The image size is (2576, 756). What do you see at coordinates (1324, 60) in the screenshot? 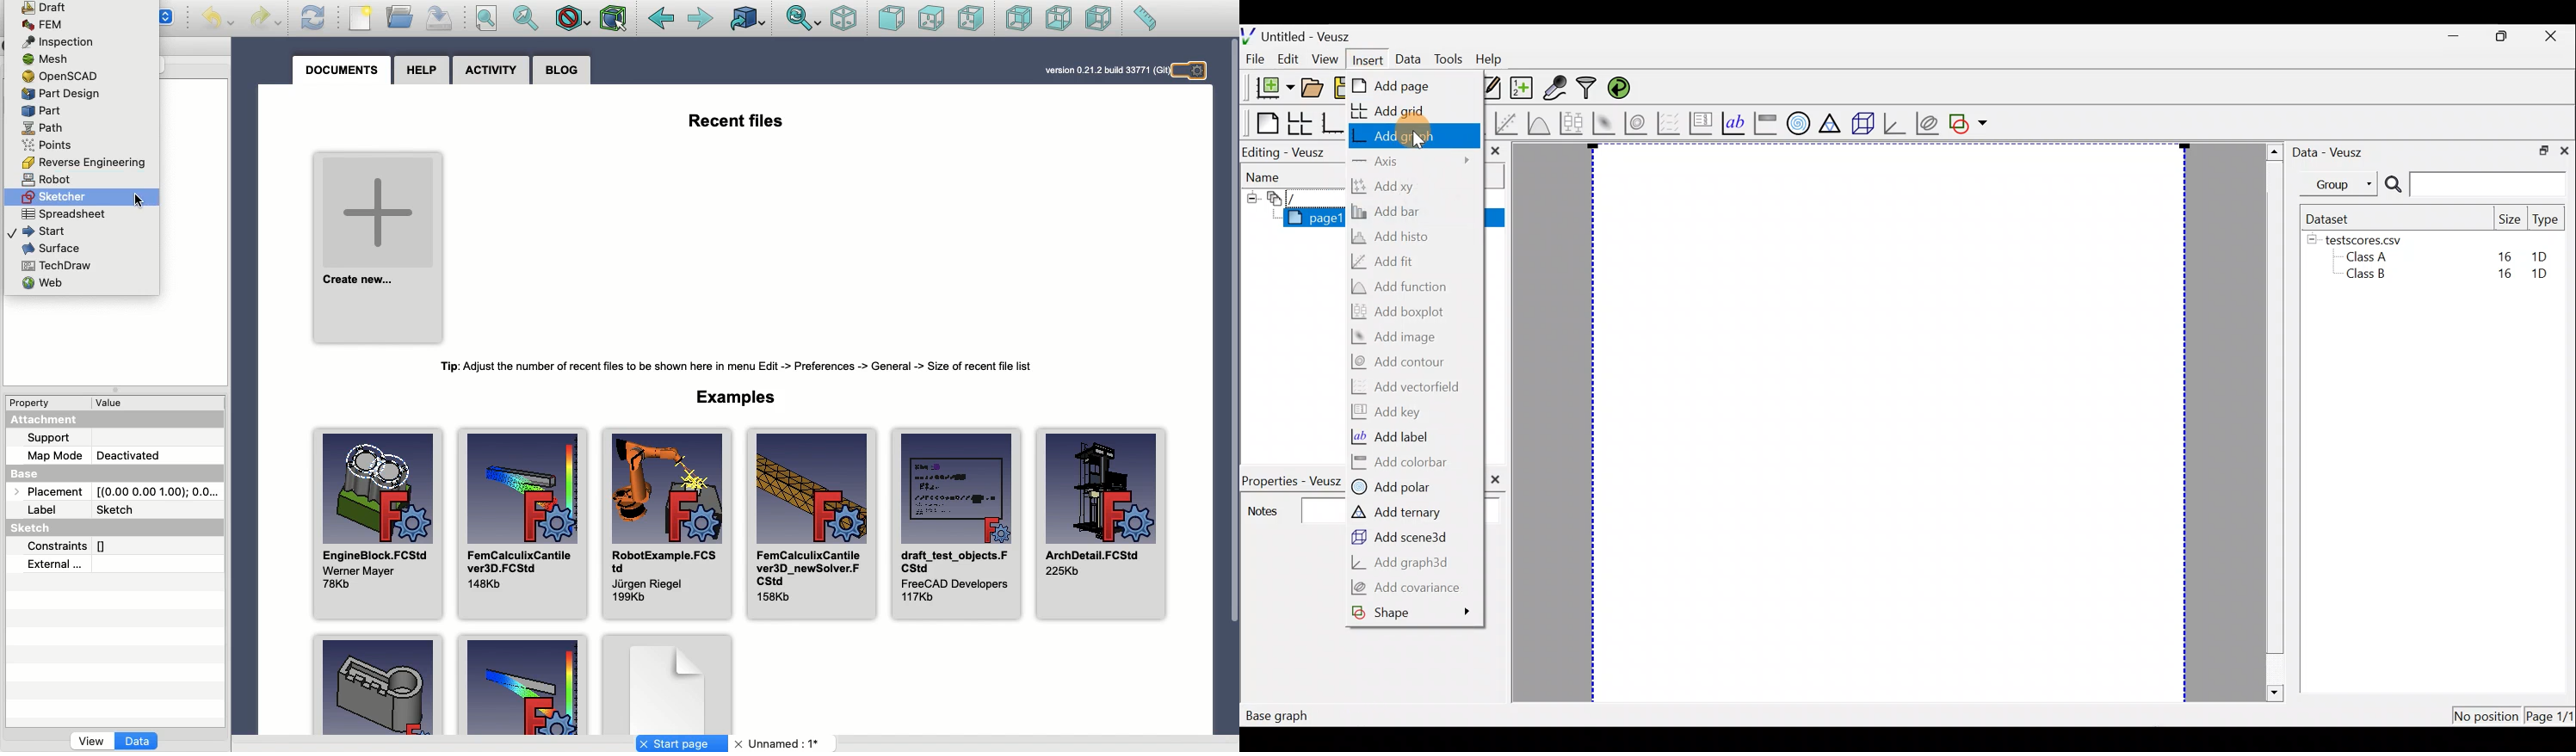
I see `View` at bounding box center [1324, 60].